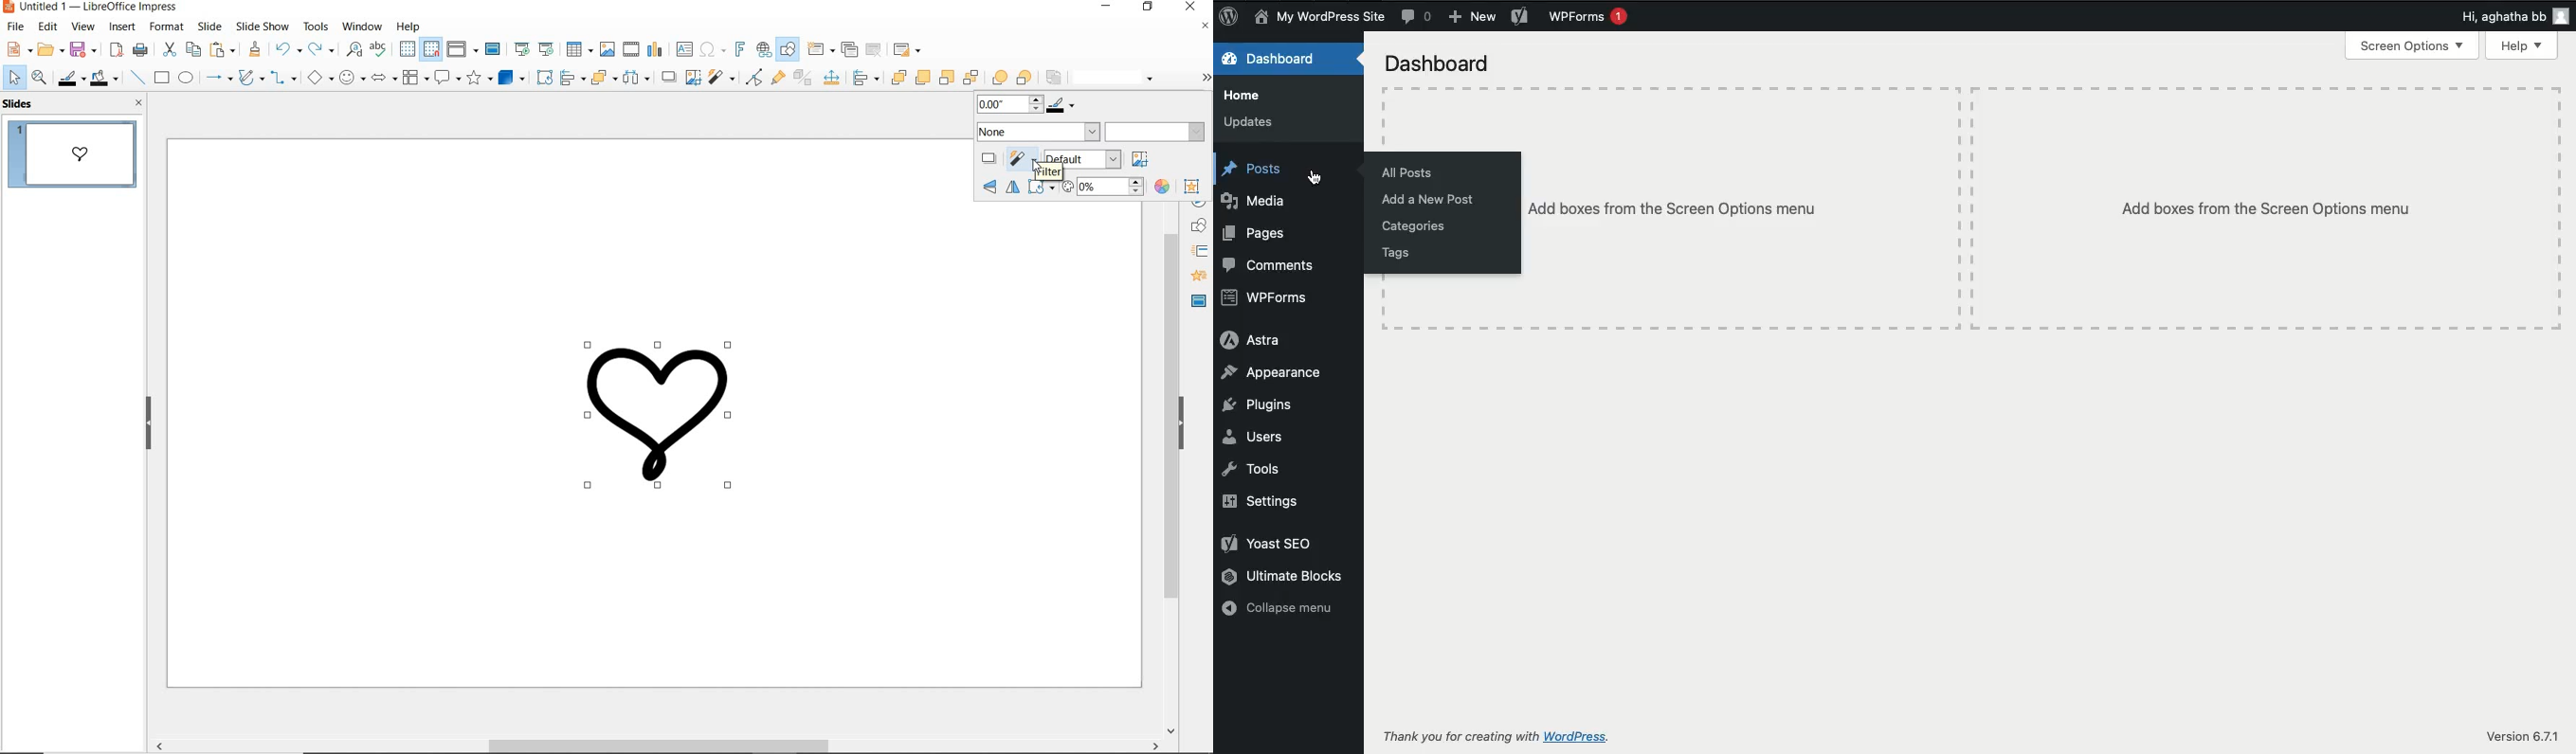 The image size is (2576, 756). Describe the element at coordinates (416, 78) in the screenshot. I see `flowchart` at that location.